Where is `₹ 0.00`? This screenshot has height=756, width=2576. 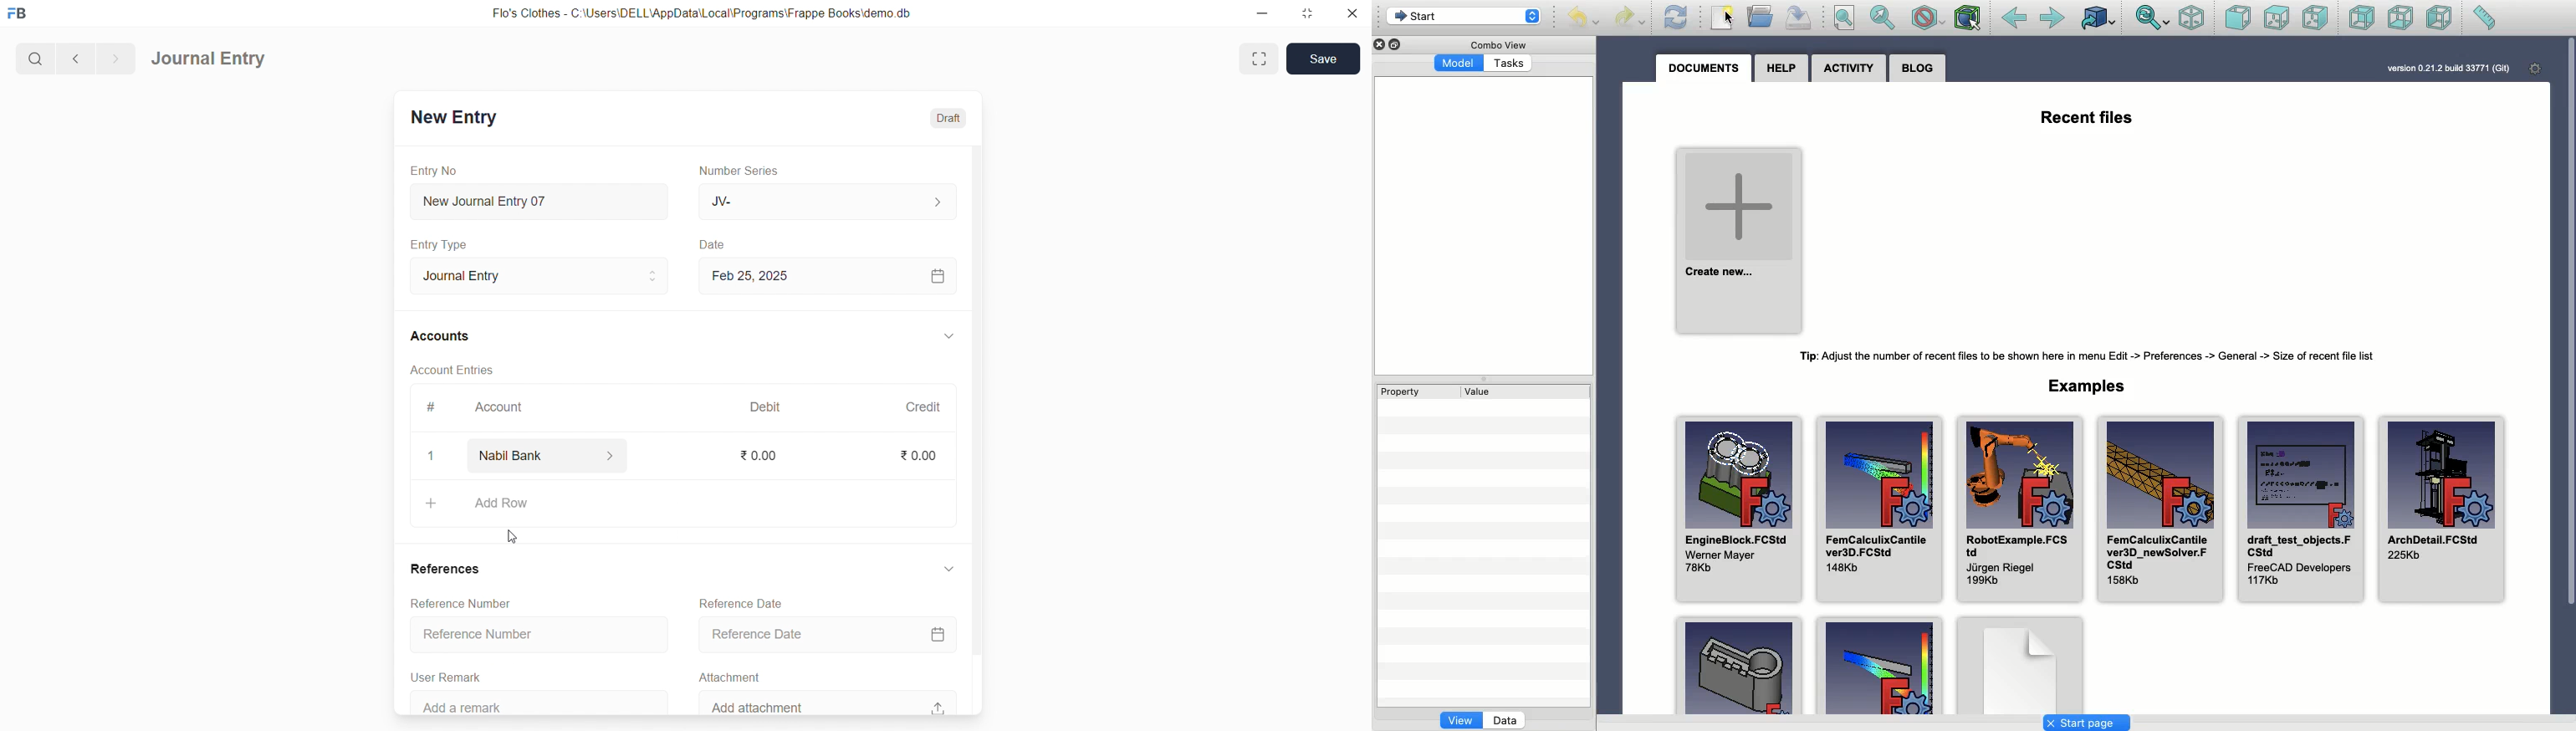
₹ 0.00 is located at coordinates (763, 456).